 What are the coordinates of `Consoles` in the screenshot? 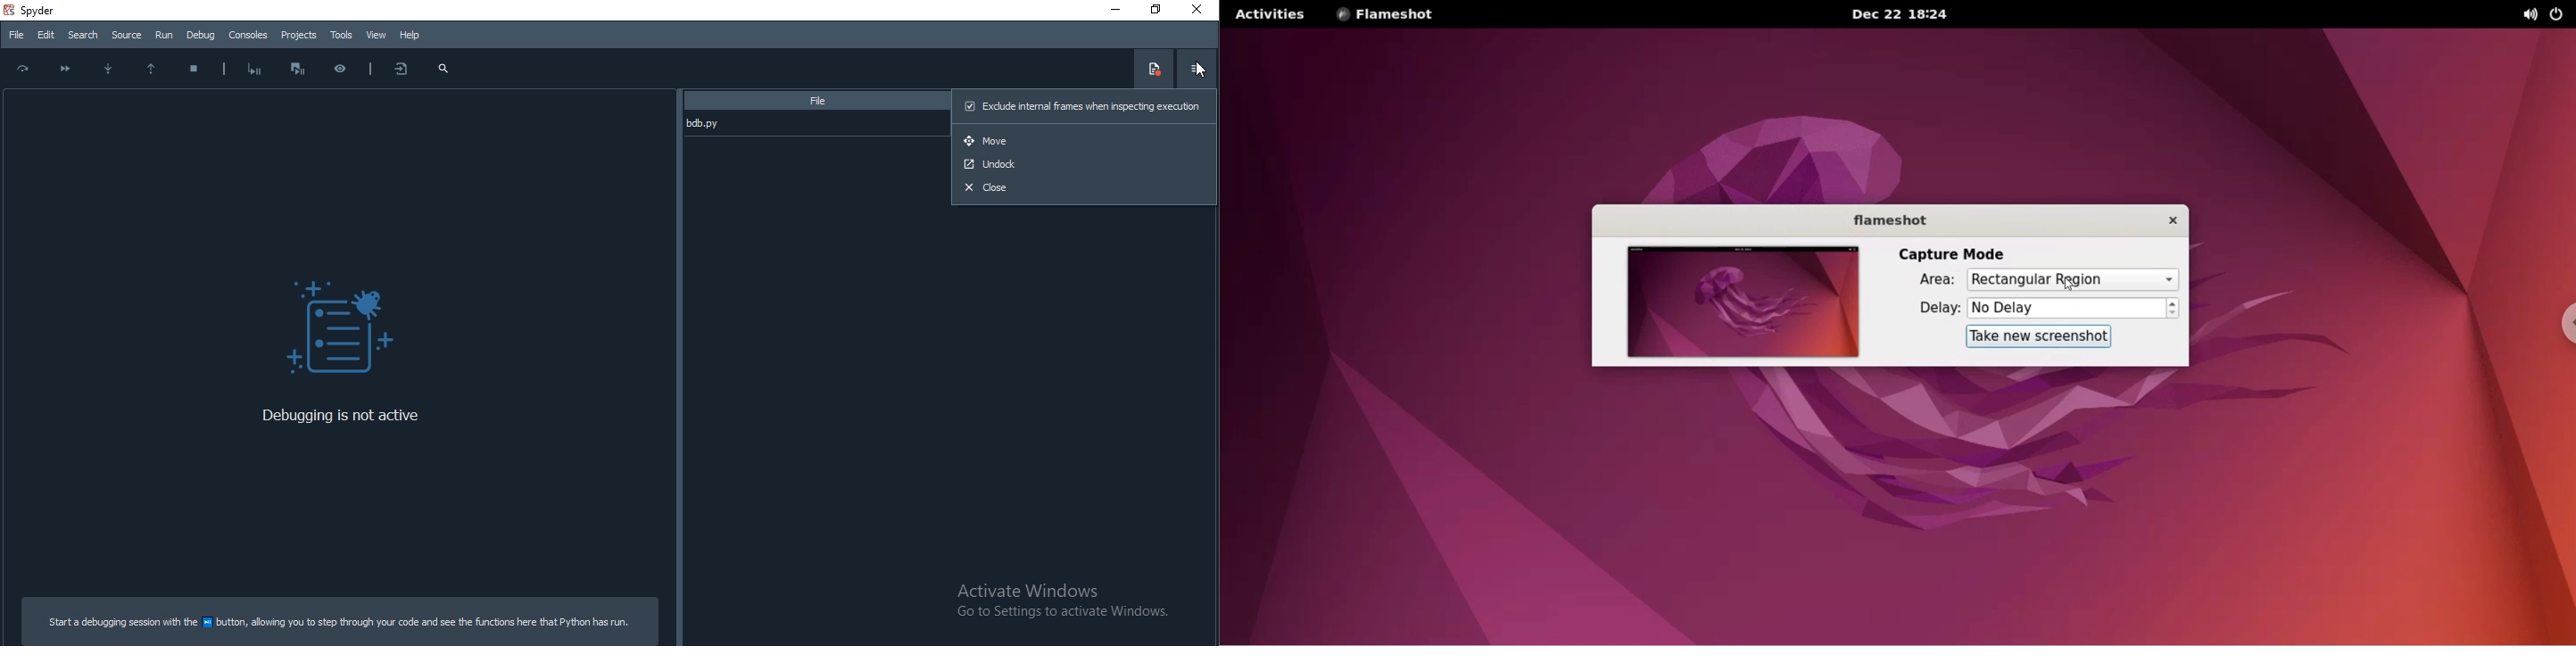 It's located at (248, 34).